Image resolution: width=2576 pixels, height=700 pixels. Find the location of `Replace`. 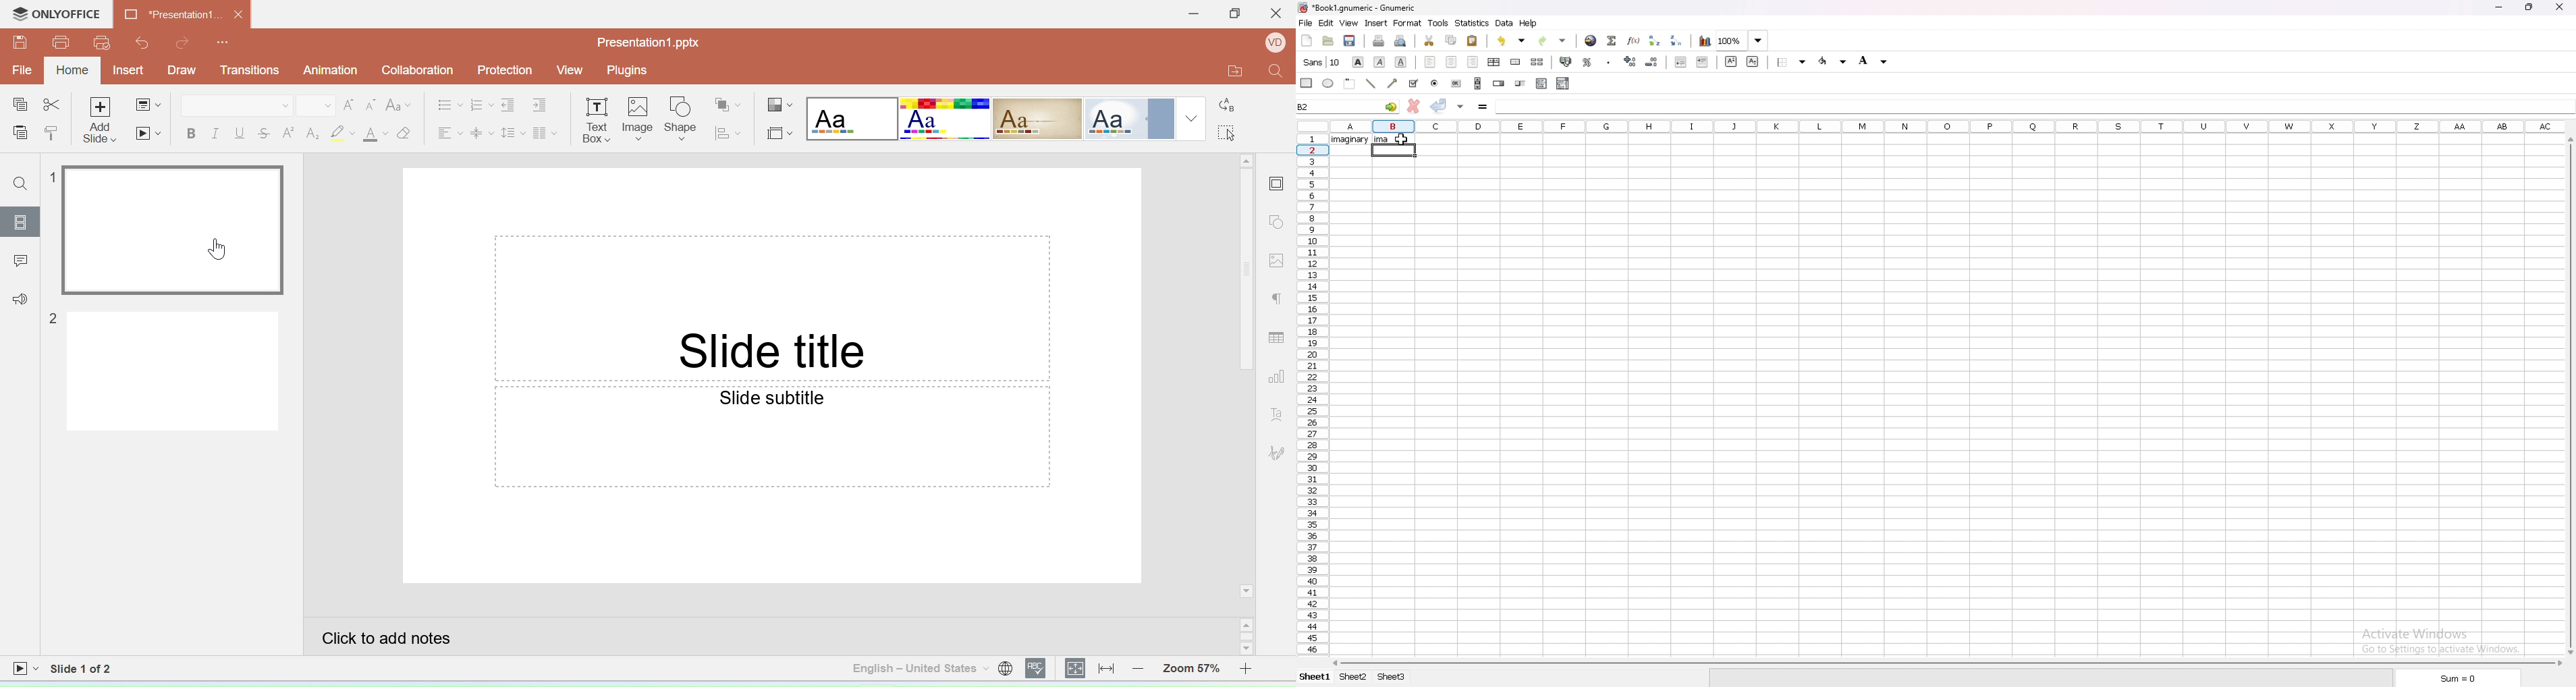

Replace is located at coordinates (1228, 100).